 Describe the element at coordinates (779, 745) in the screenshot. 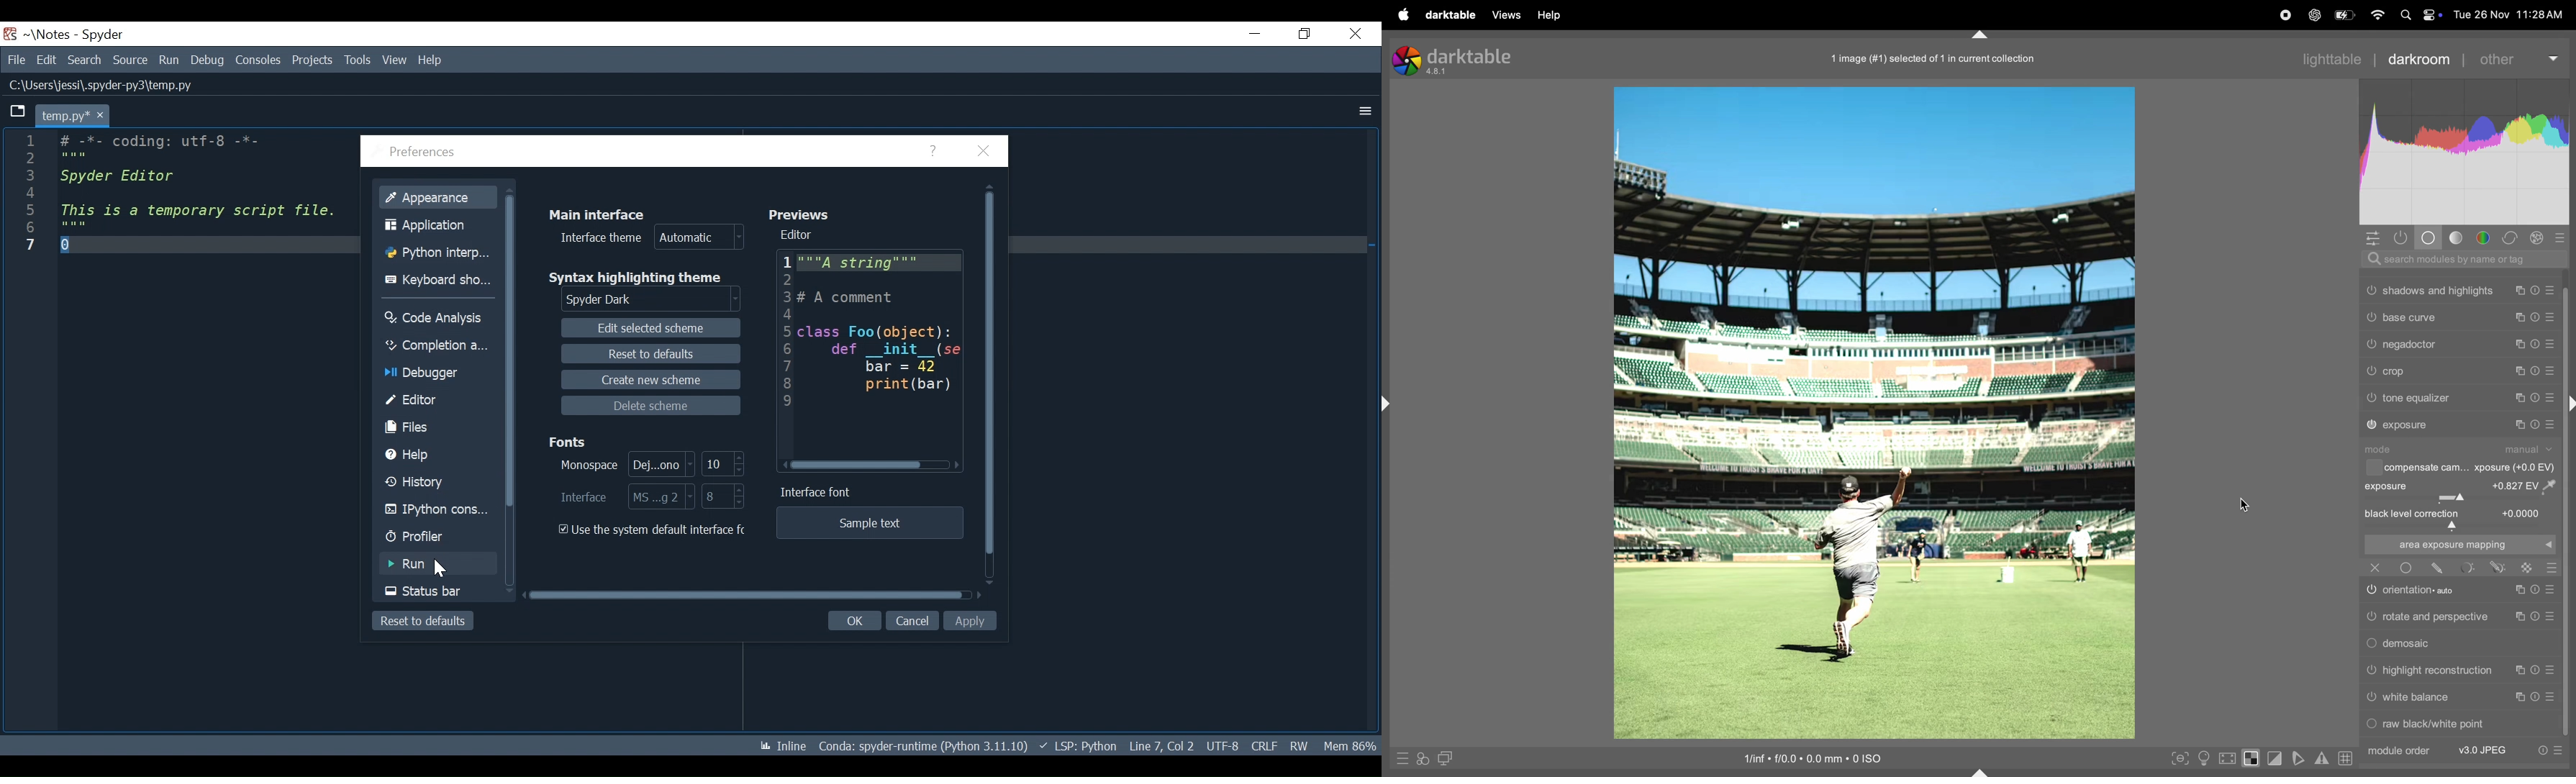

I see `Toggle Inline and Interactive Matplotlib plotting` at that location.